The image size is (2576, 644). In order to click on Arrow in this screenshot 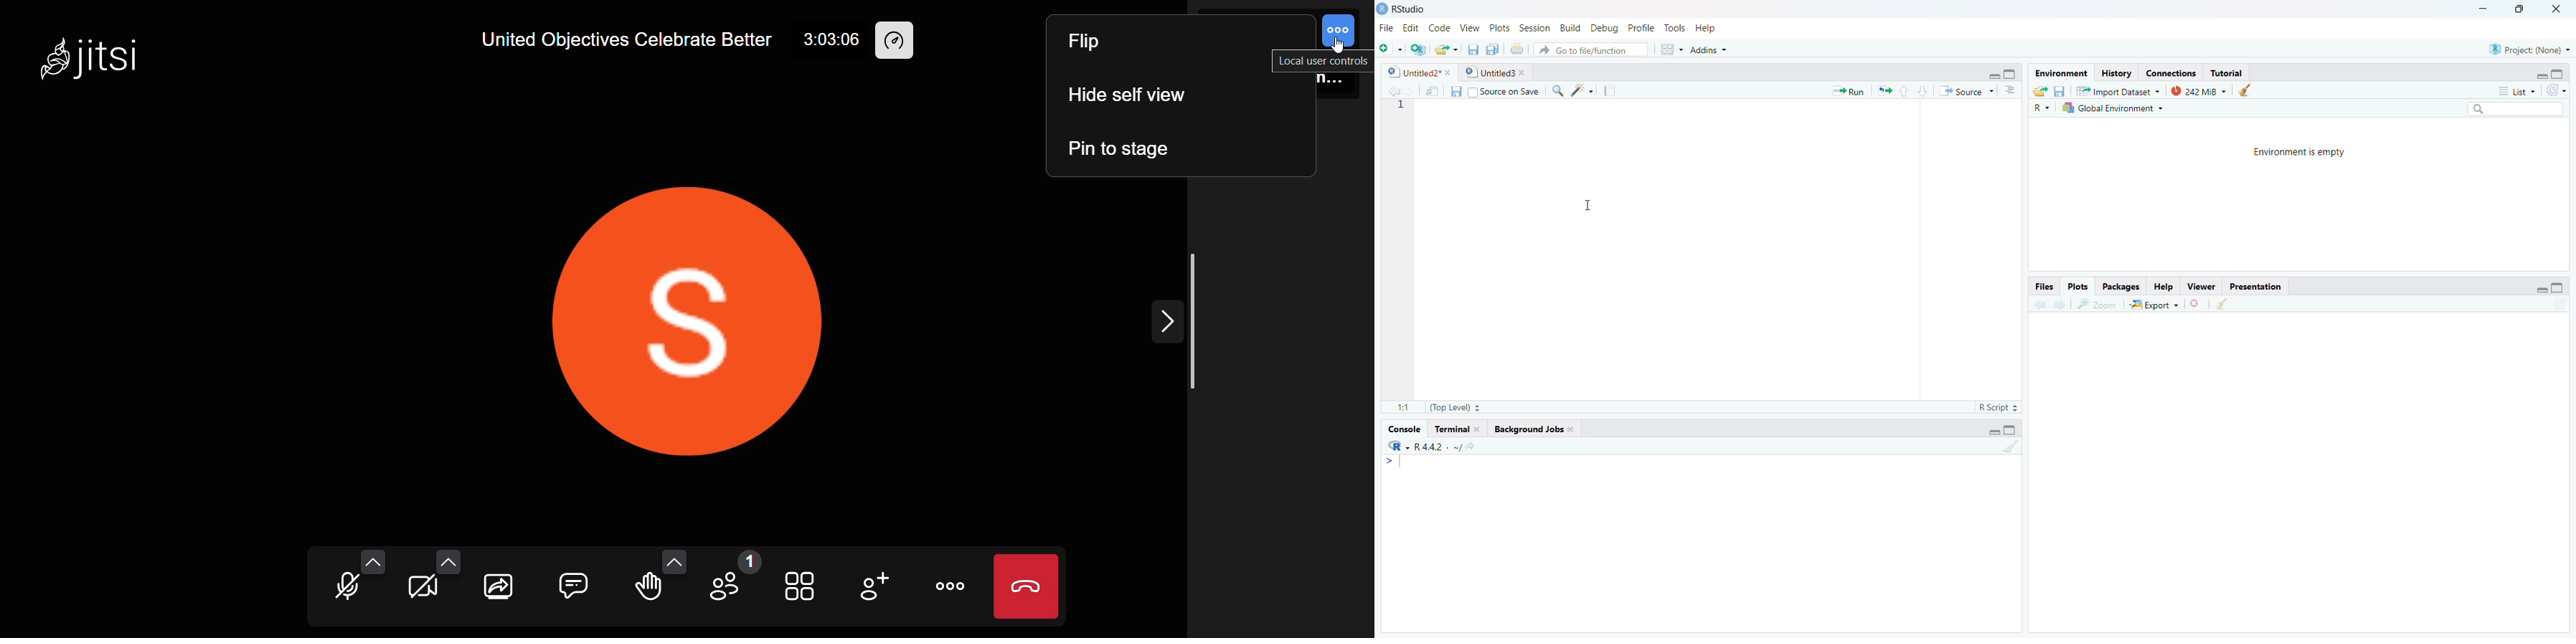, I will do `click(1391, 462)`.